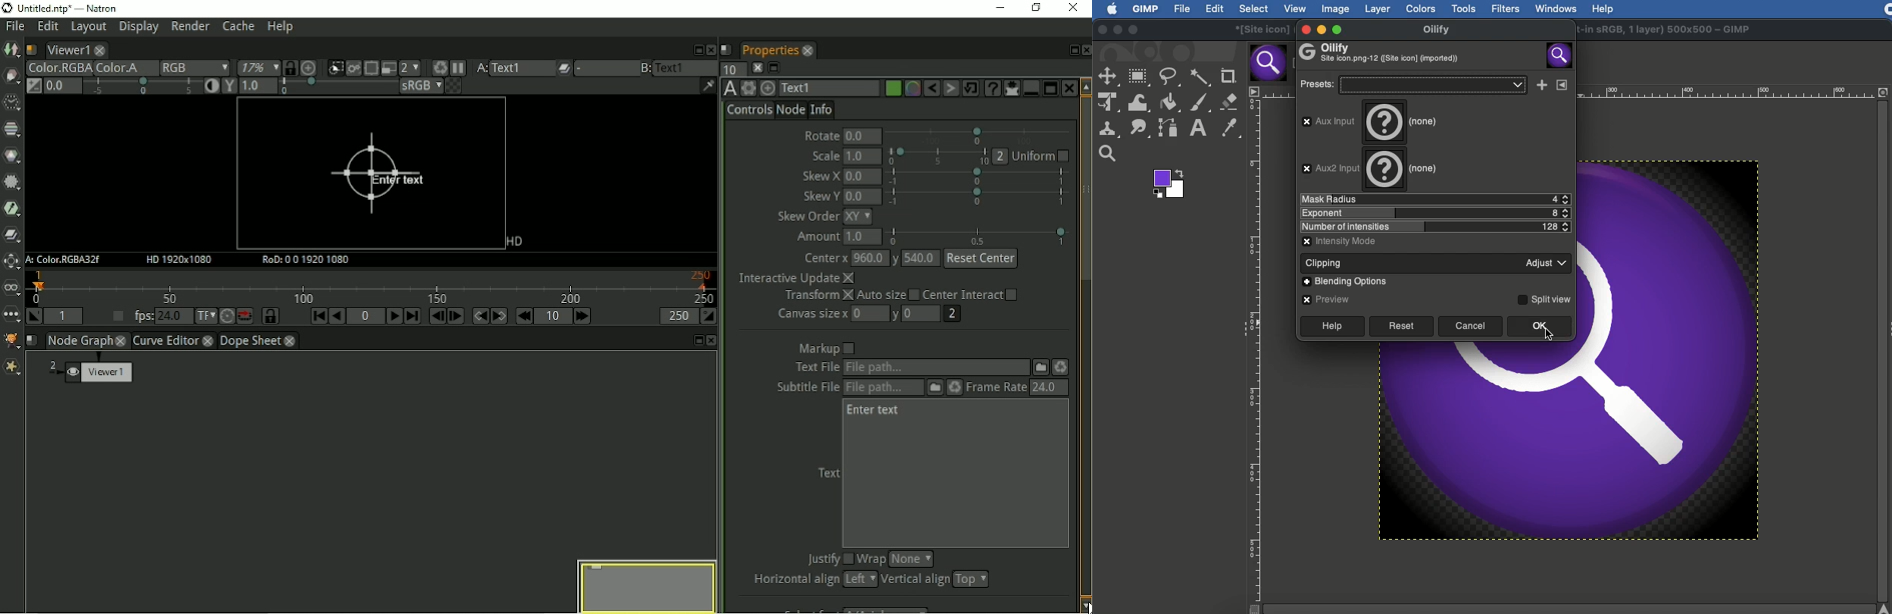 This screenshot has width=1904, height=616. Describe the element at coordinates (1255, 92) in the screenshot. I see `Menu` at that location.